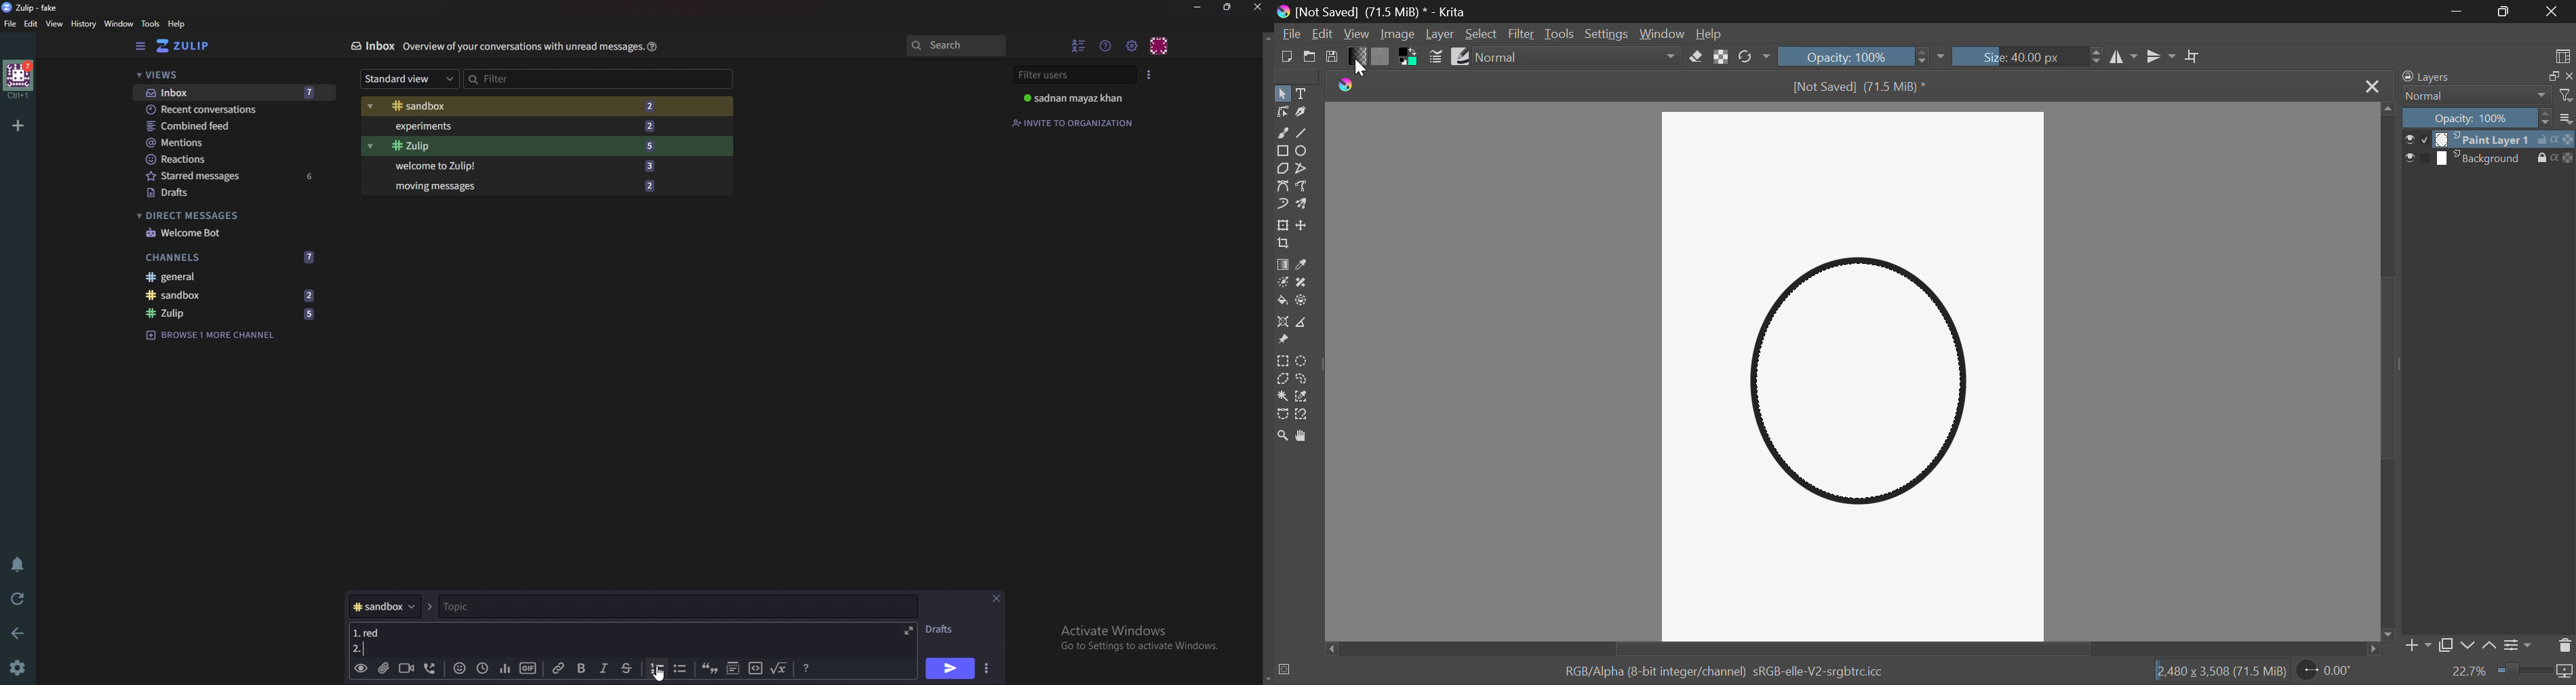 The height and width of the screenshot is (700, 2576). Describe the element at coordinates (1076, 98) in the screenshot. I see `User` at that location.